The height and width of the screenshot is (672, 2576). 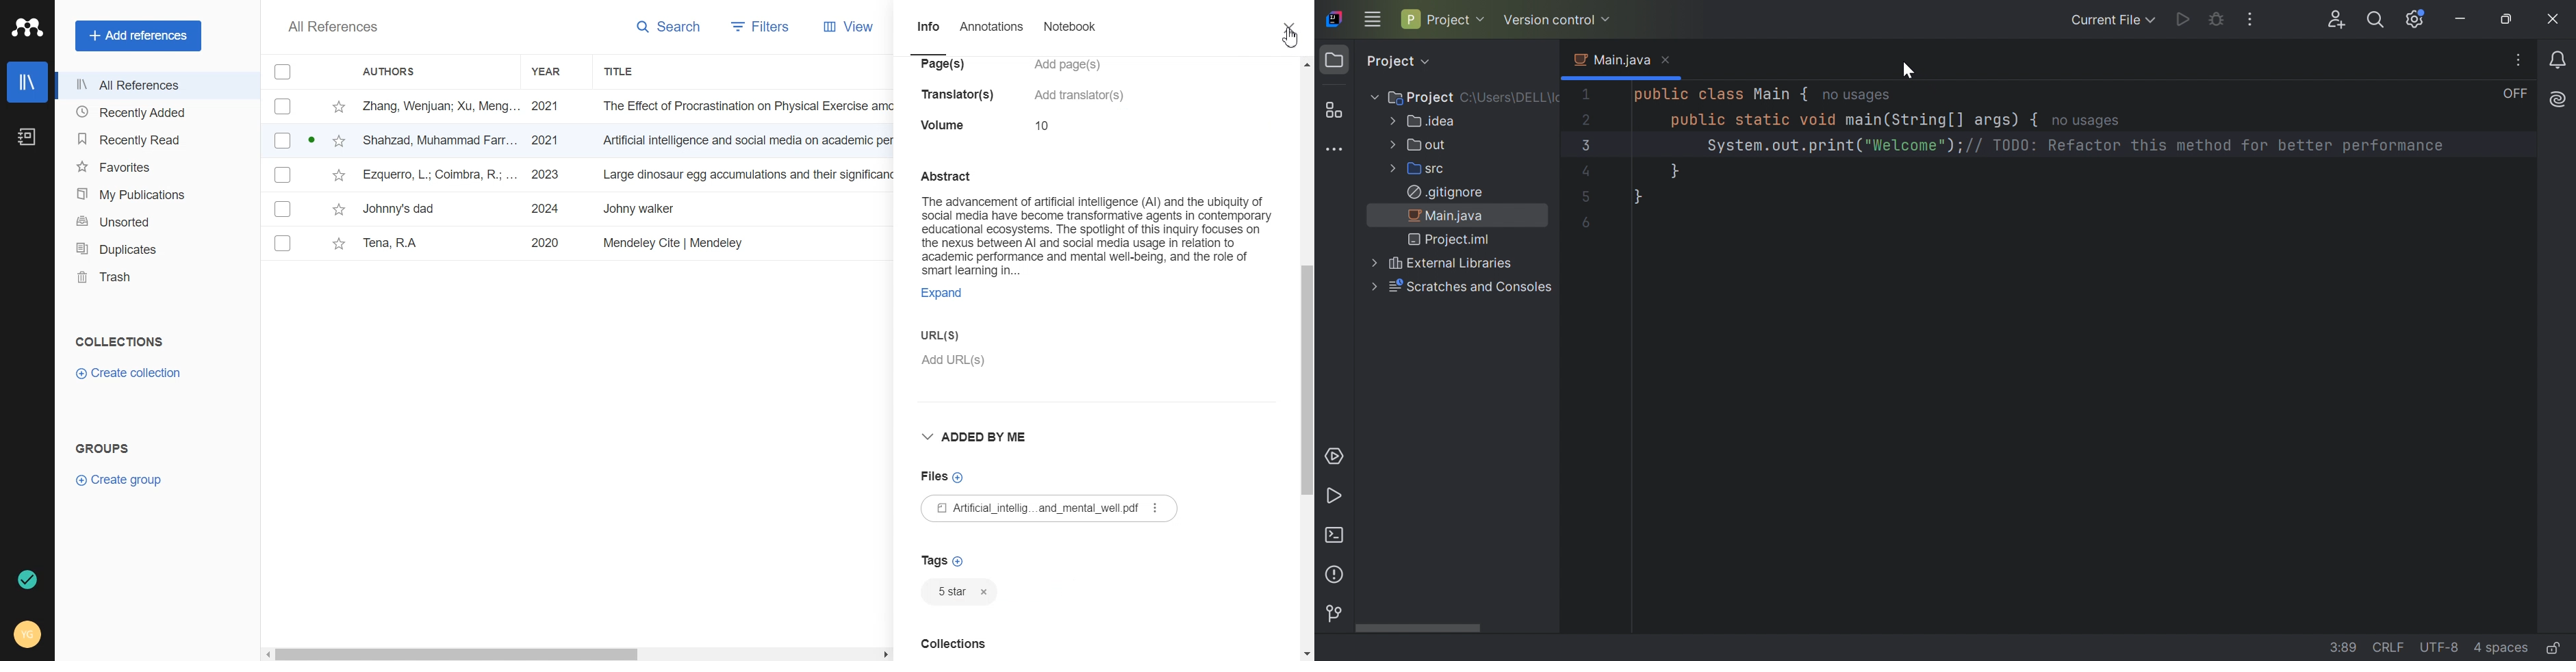 What do you see at coordinates (575, 209) in the screenshot?
I see `File` at bounding box center [575, 209].